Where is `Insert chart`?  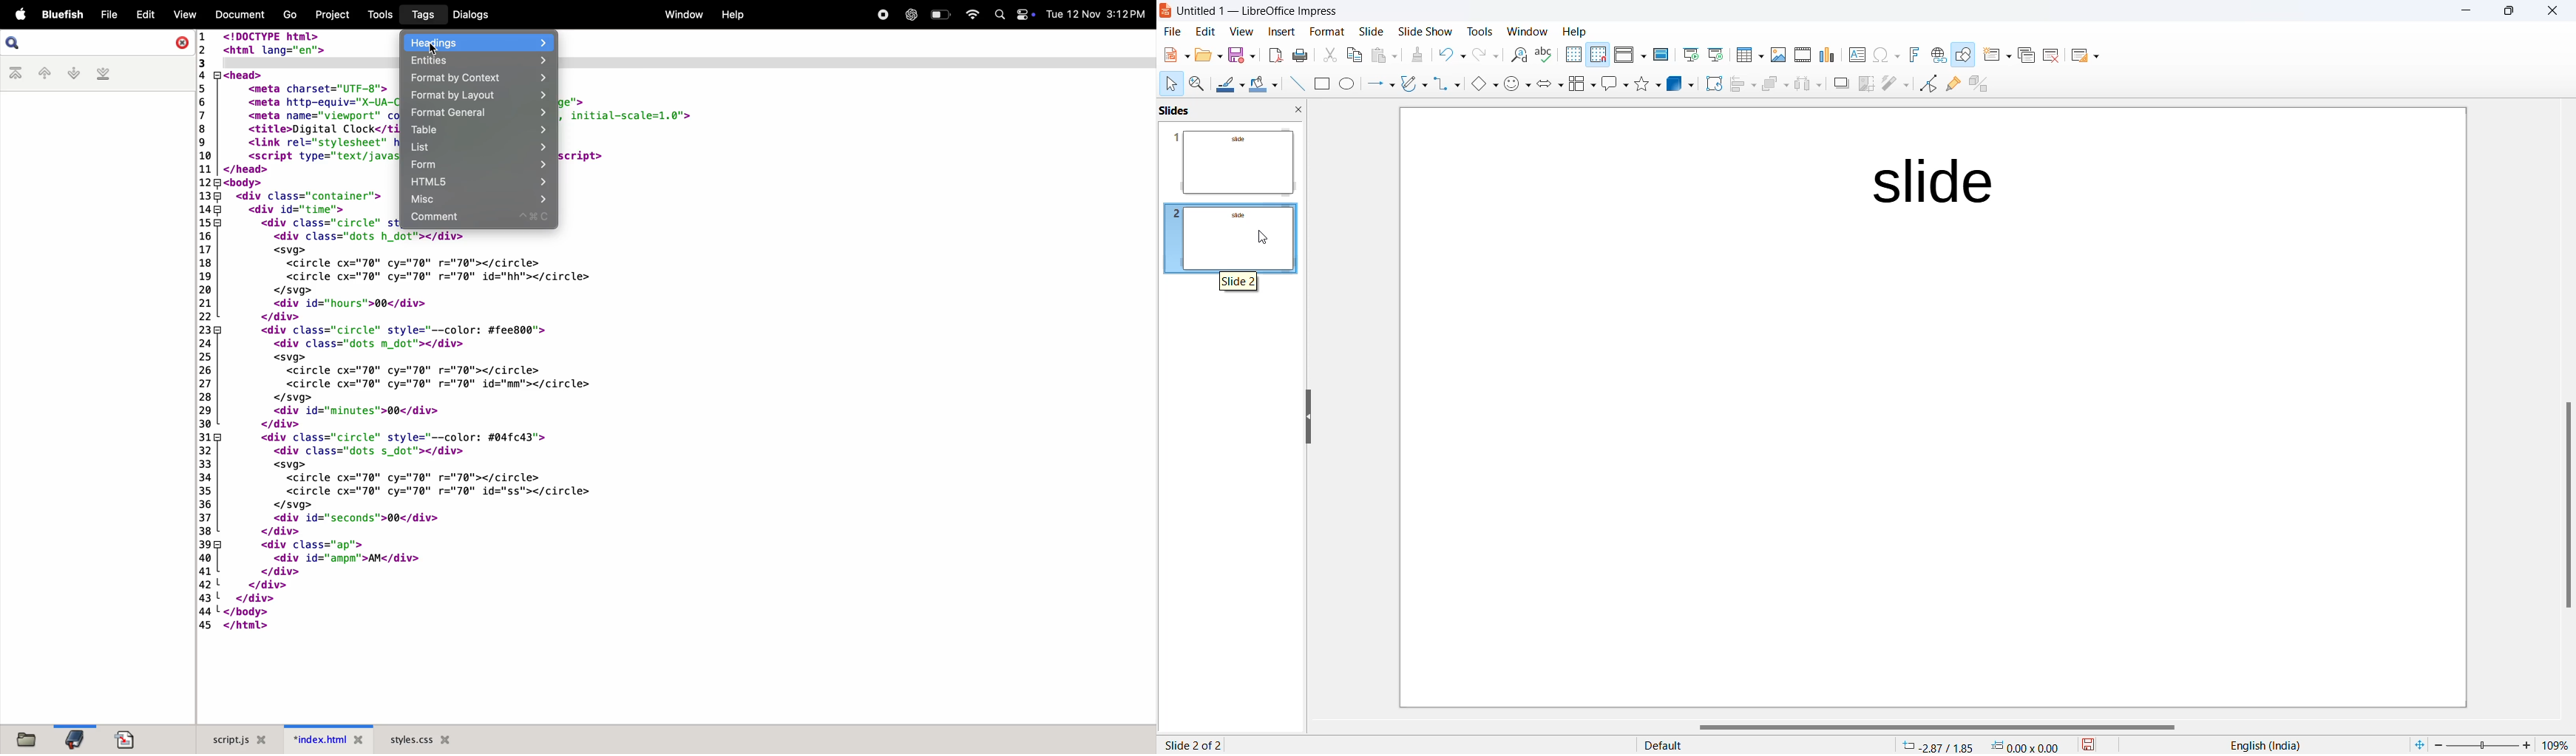
Insert chart is located at coordinates (1824, 55).